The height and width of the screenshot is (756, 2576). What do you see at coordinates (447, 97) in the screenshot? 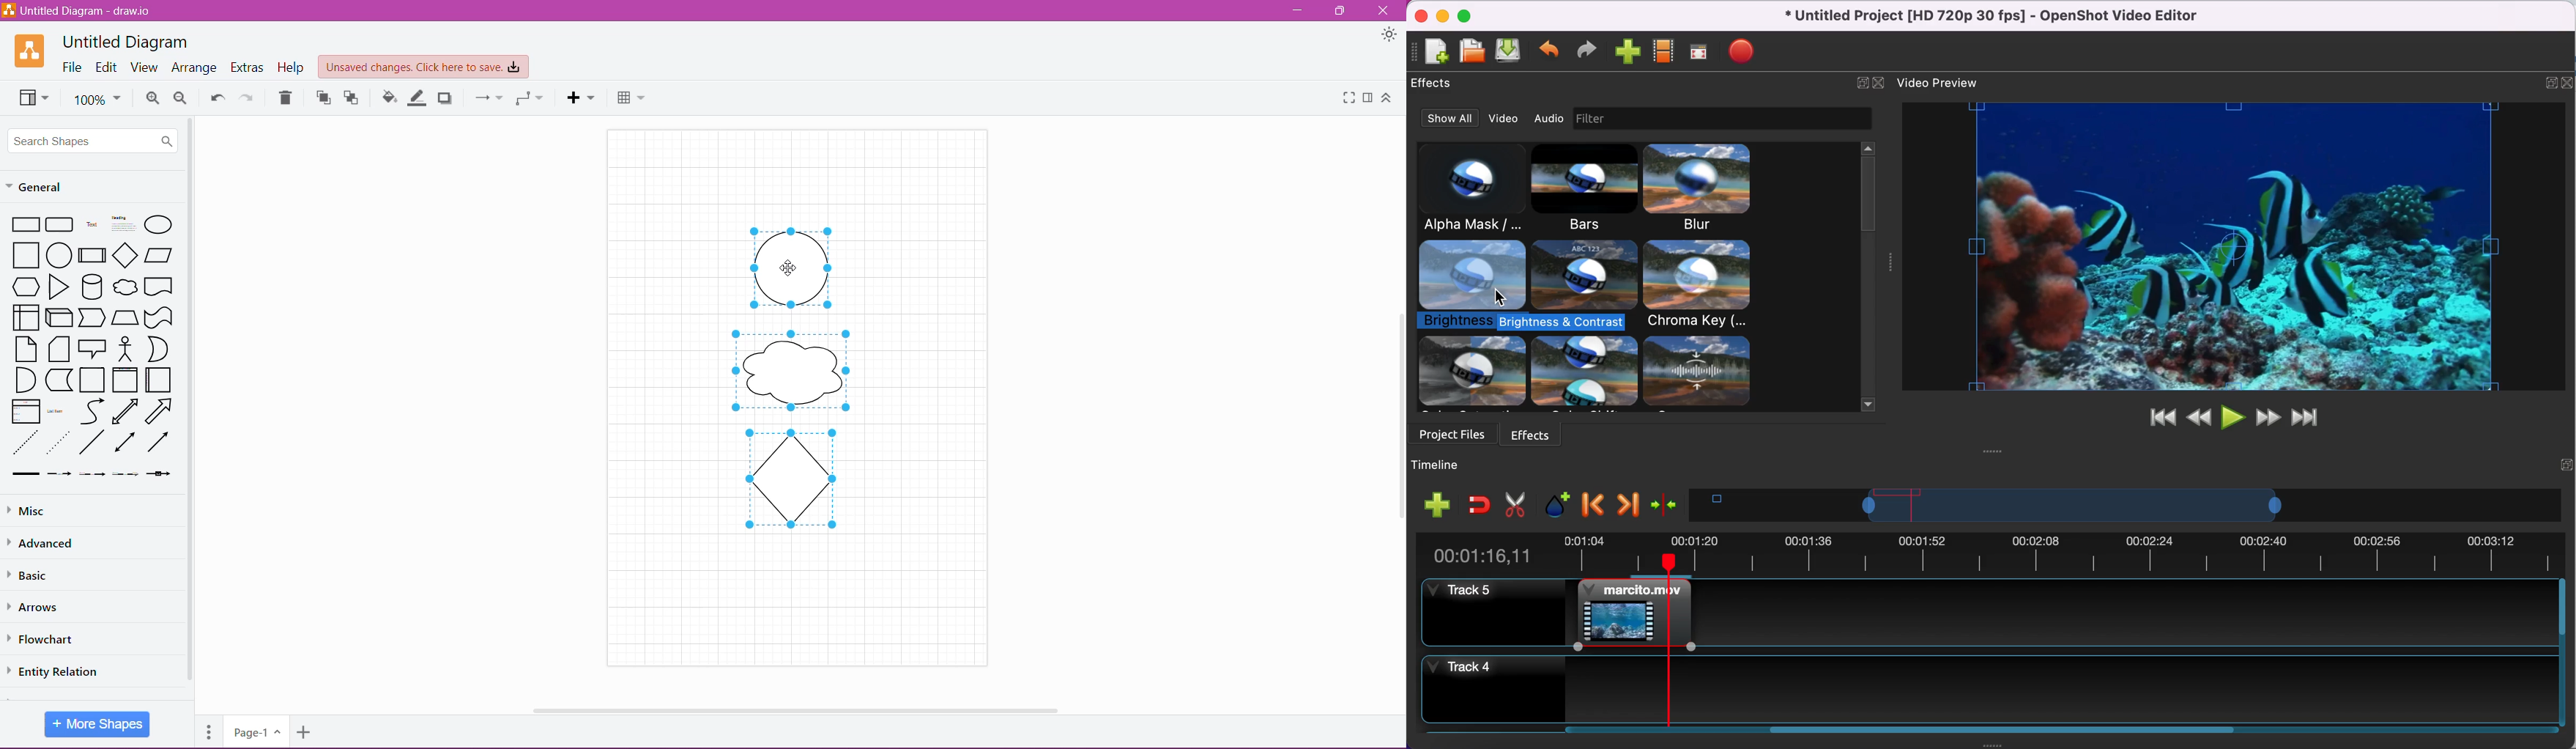
I see `Shadow` at bounding box center [447, 97].